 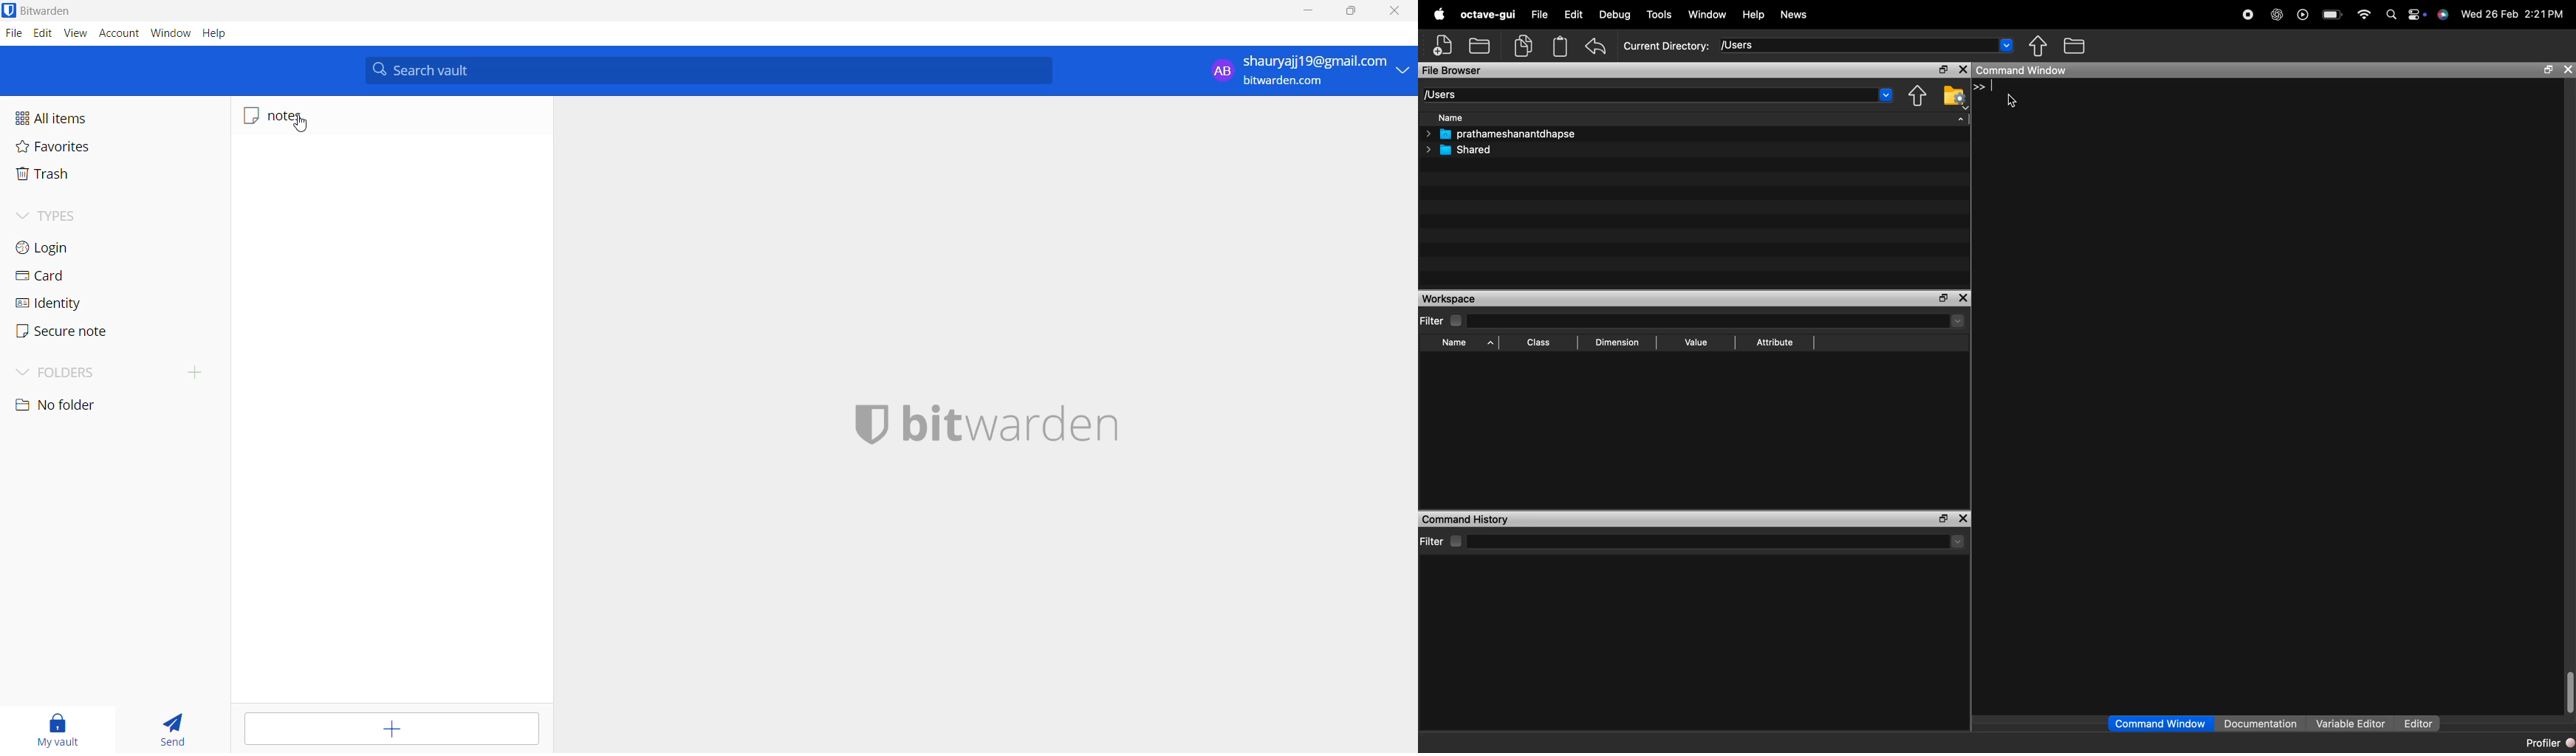 I want to click on no folder, so click(x=72, y=405).